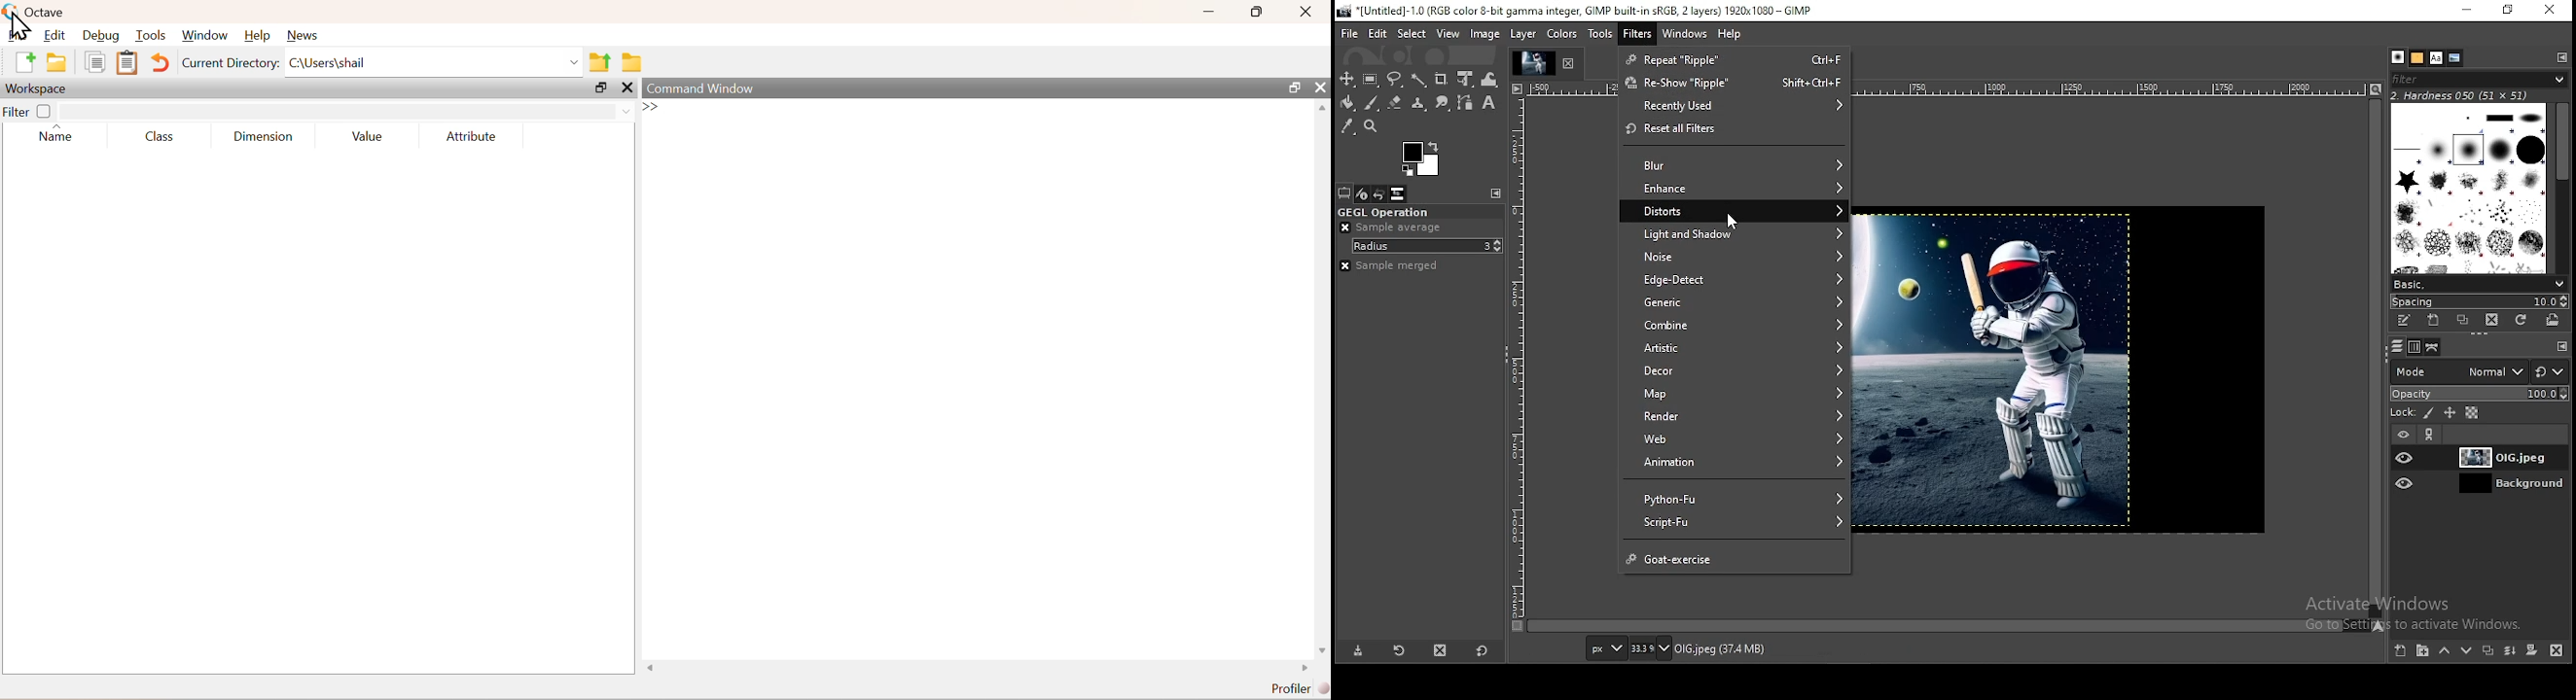 This screenshot has width=2576, height=700. Describe the element at coordinates (1606, 649) in the screenshot. I see `units` at that location.